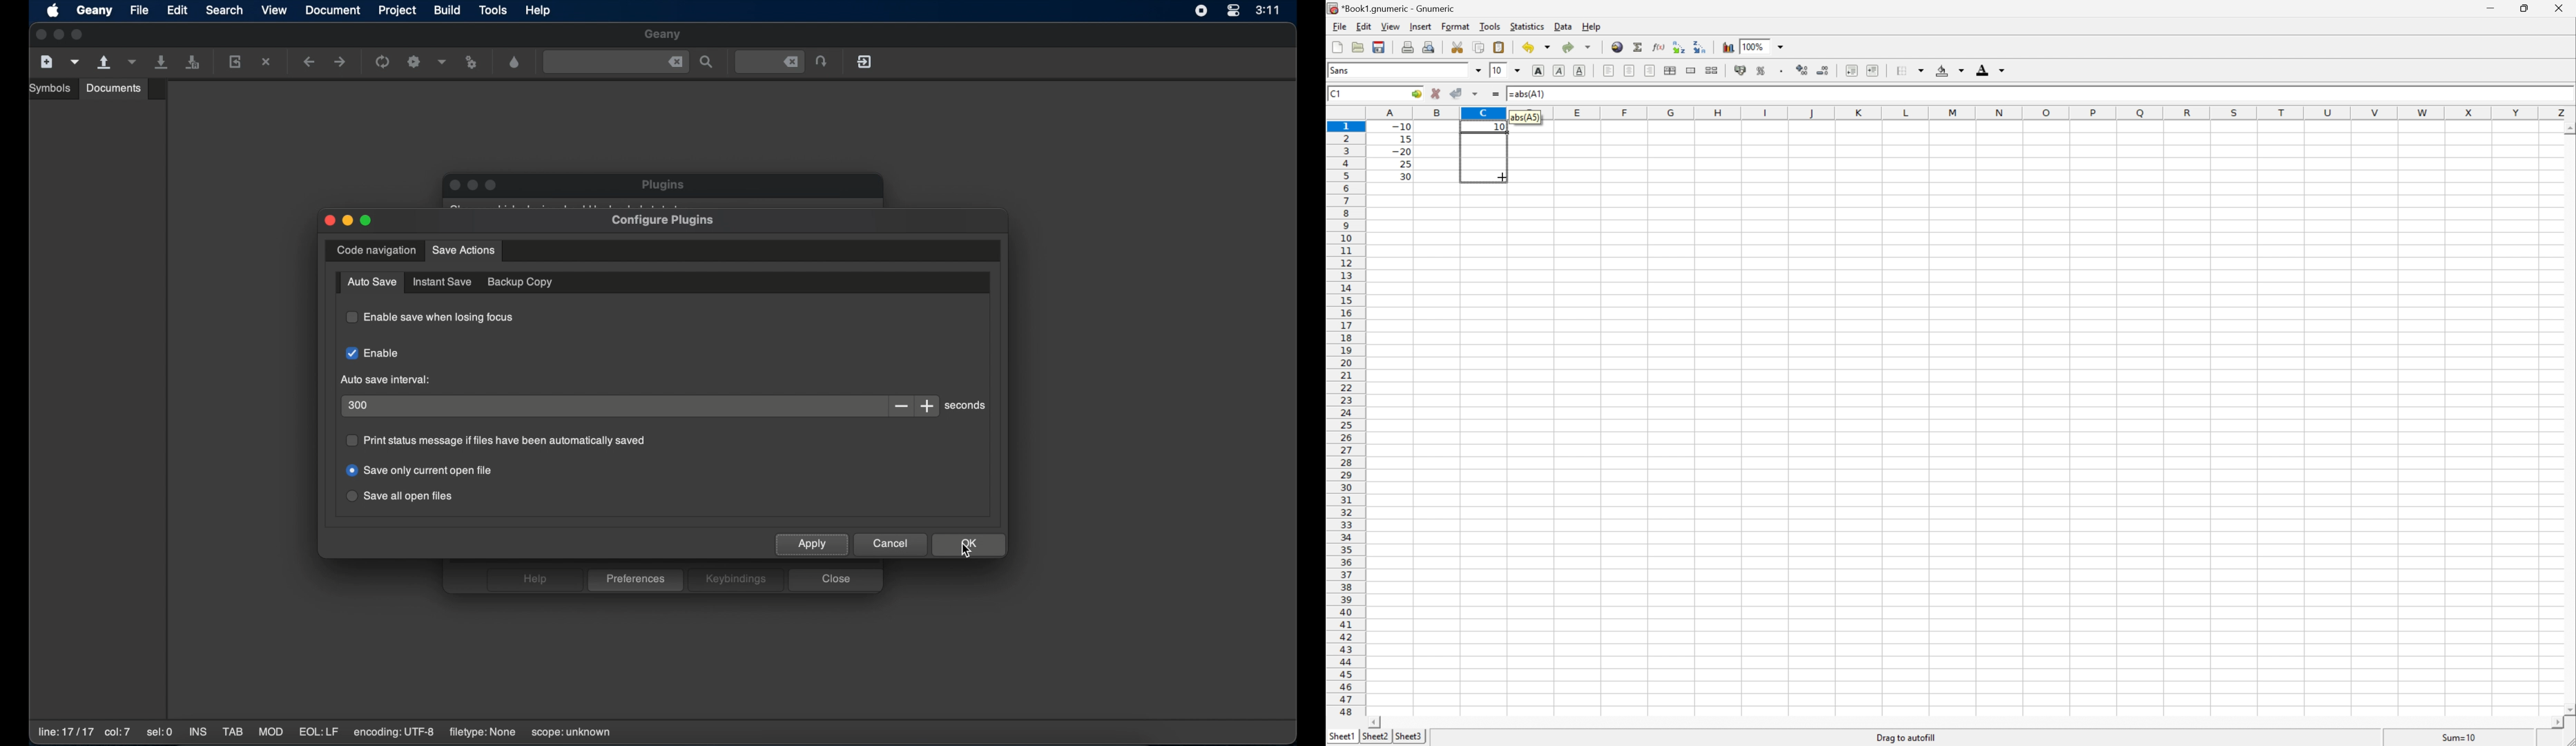 This screenshot has height=756, width=2576. I want to click on View, so click(1391, 26).